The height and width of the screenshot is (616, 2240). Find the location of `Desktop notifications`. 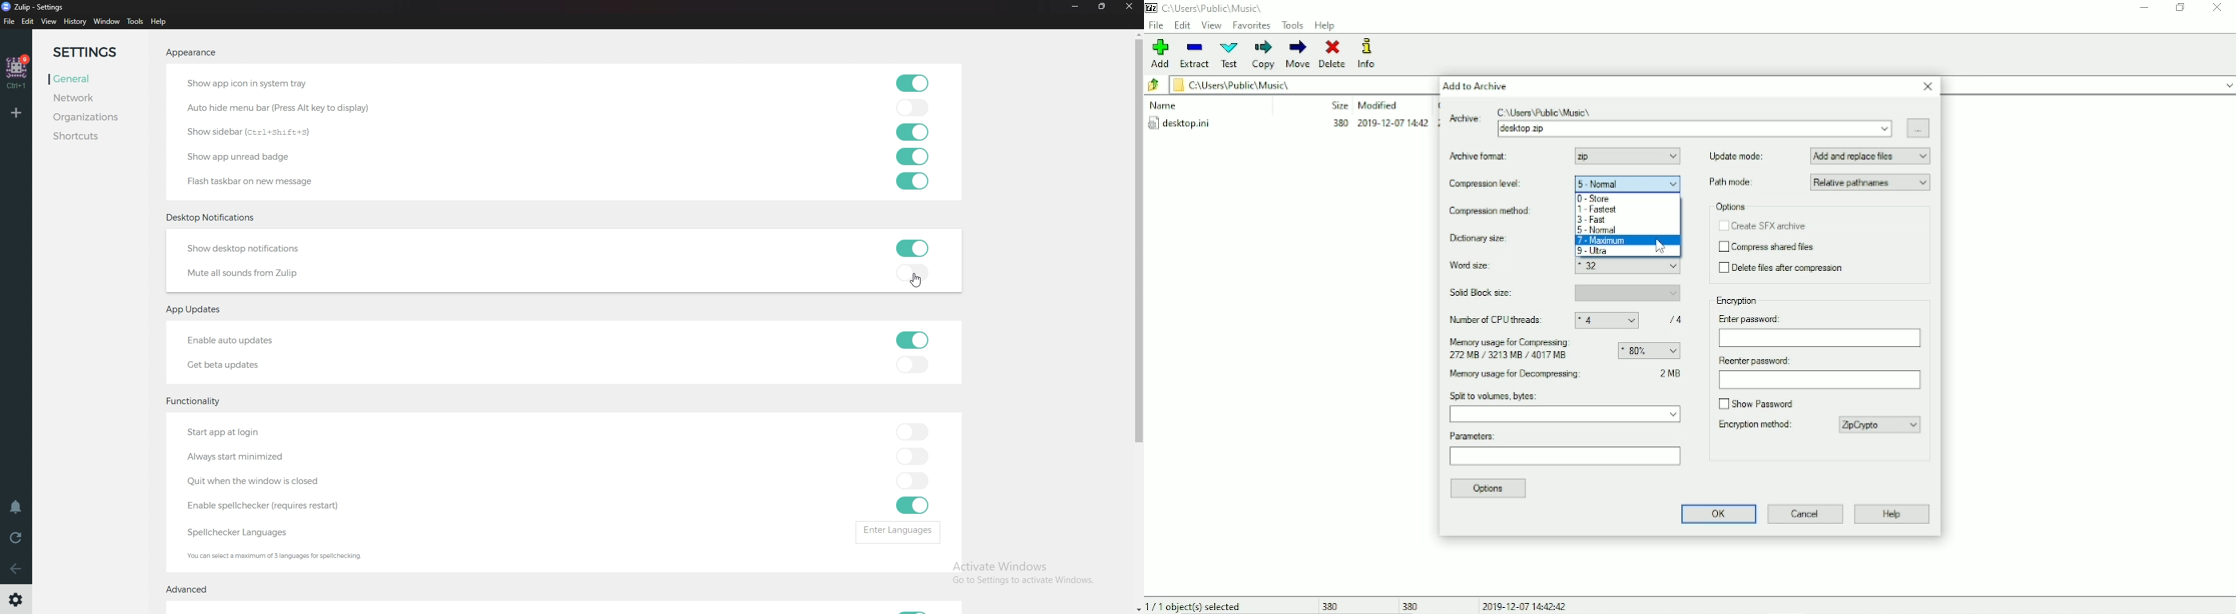

Desktop notifications is located at coordinates (213, 217).